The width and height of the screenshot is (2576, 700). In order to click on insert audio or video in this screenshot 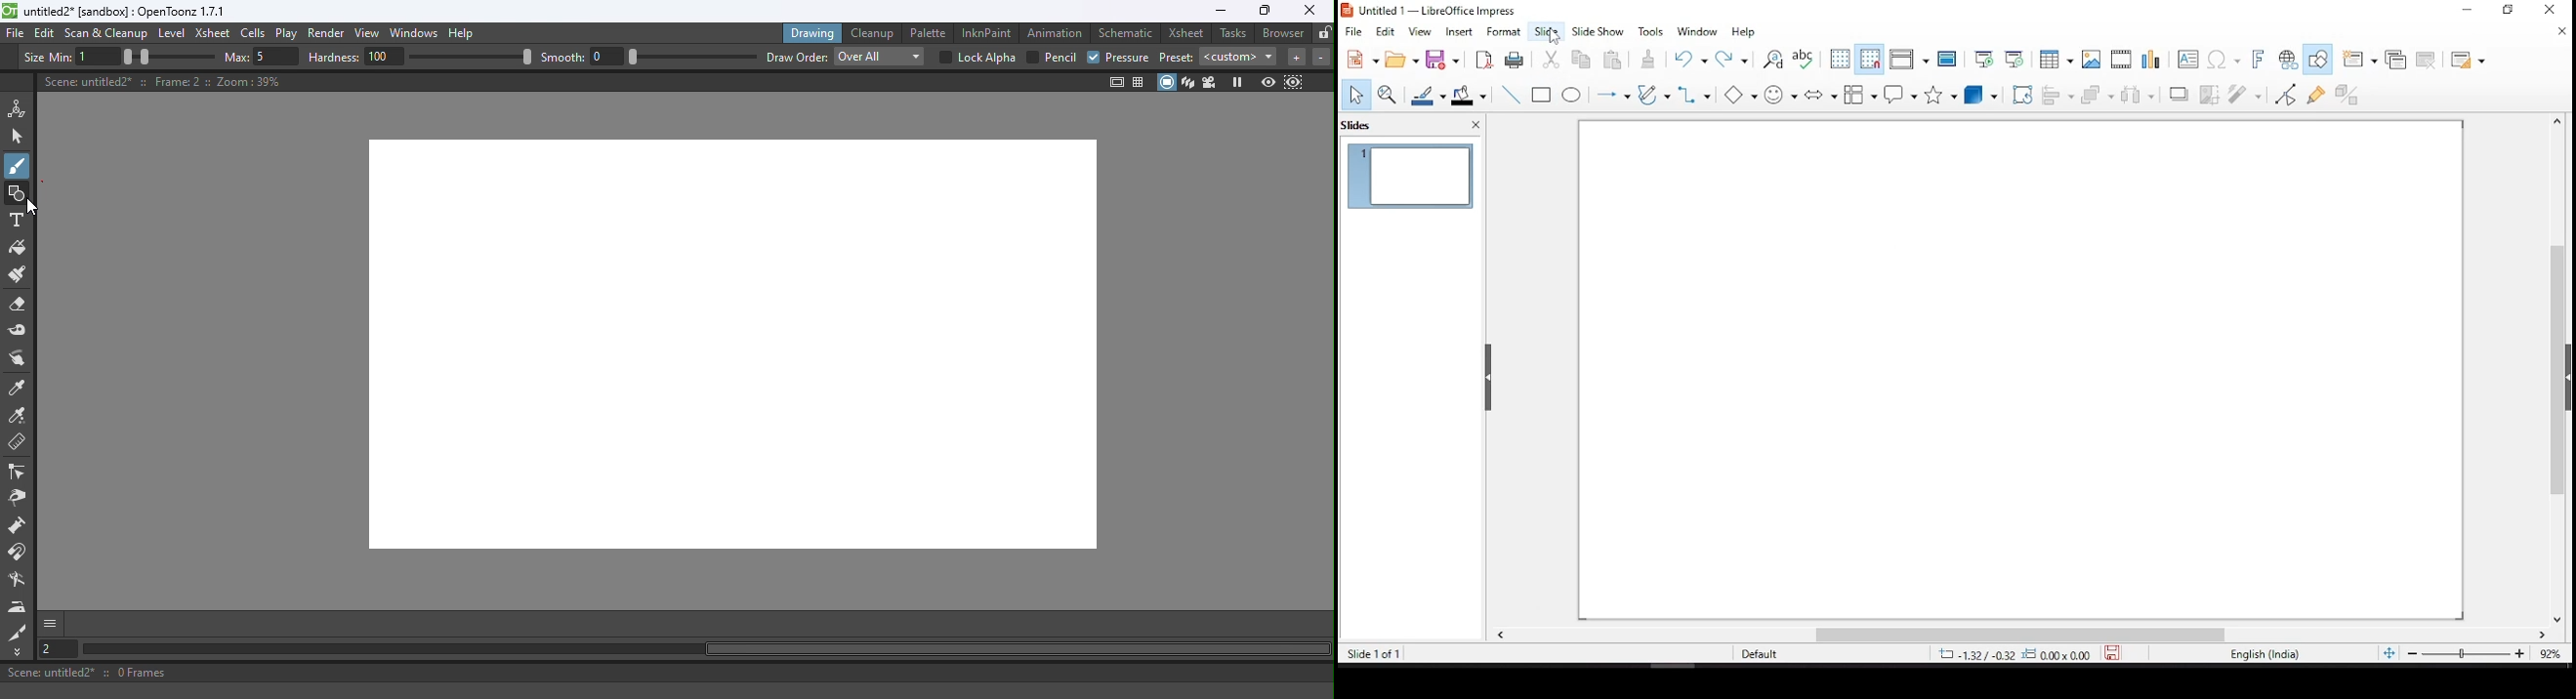, I will do `click(2122, 60)`.